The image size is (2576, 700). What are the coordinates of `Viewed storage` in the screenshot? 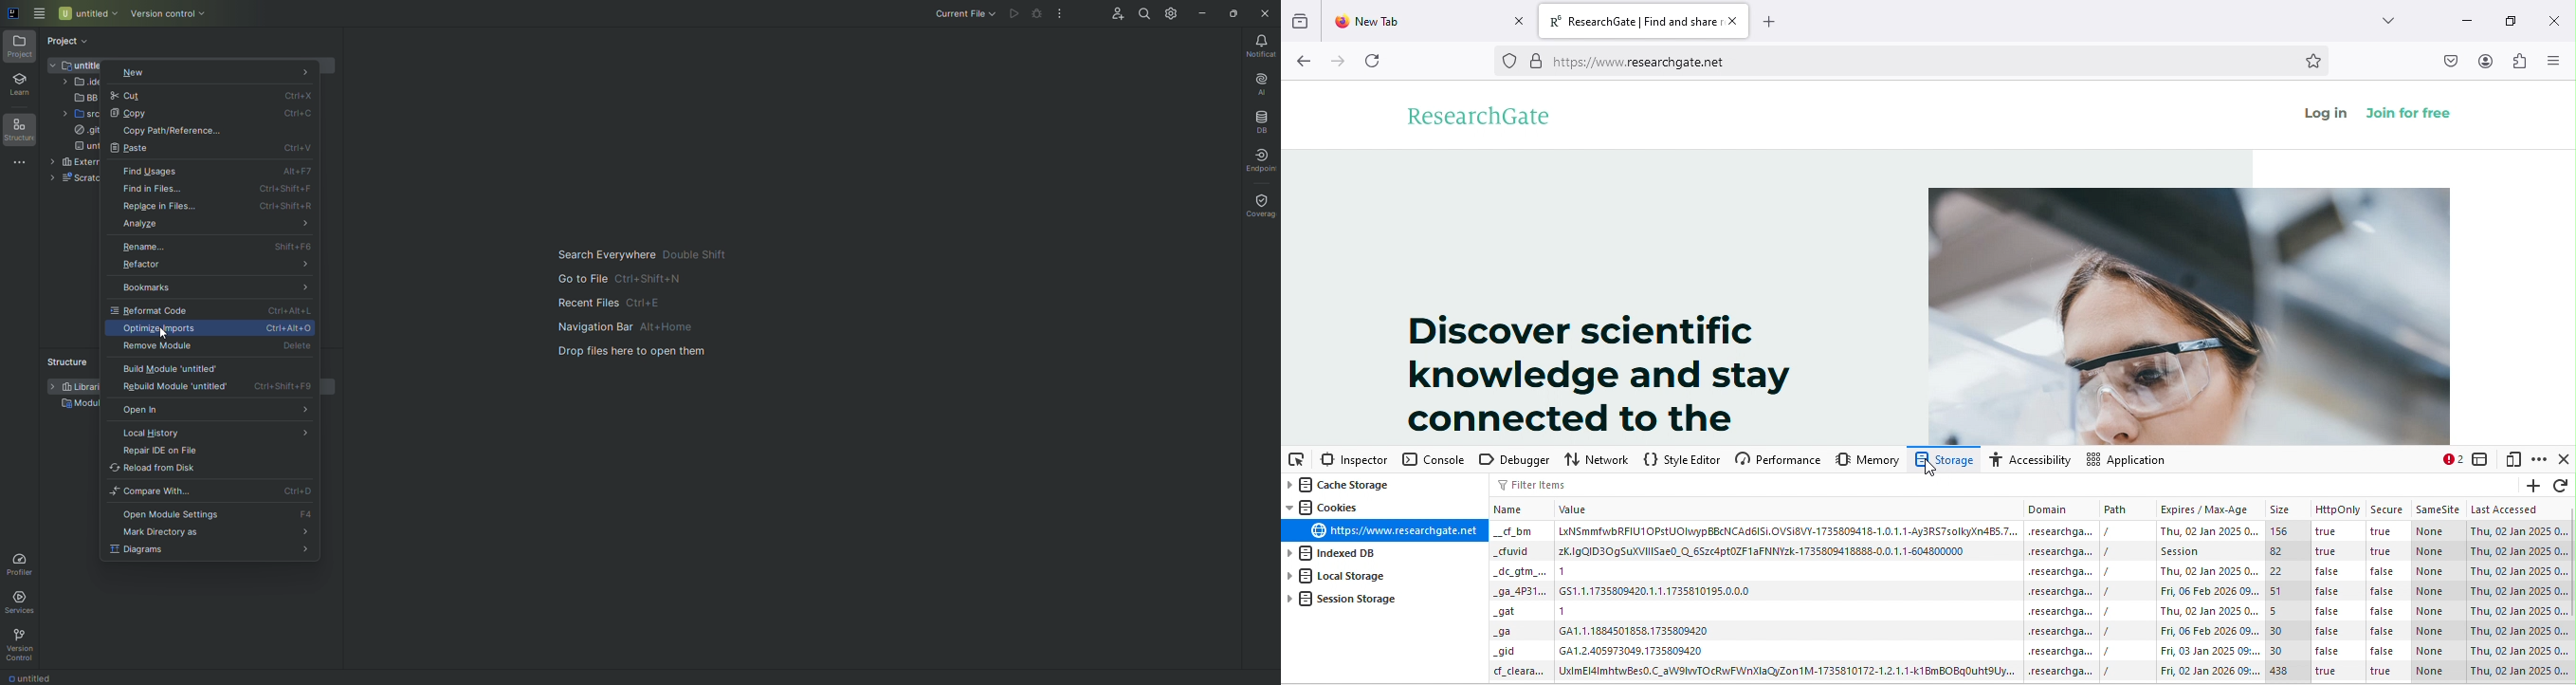 It's located at (1943, 462).